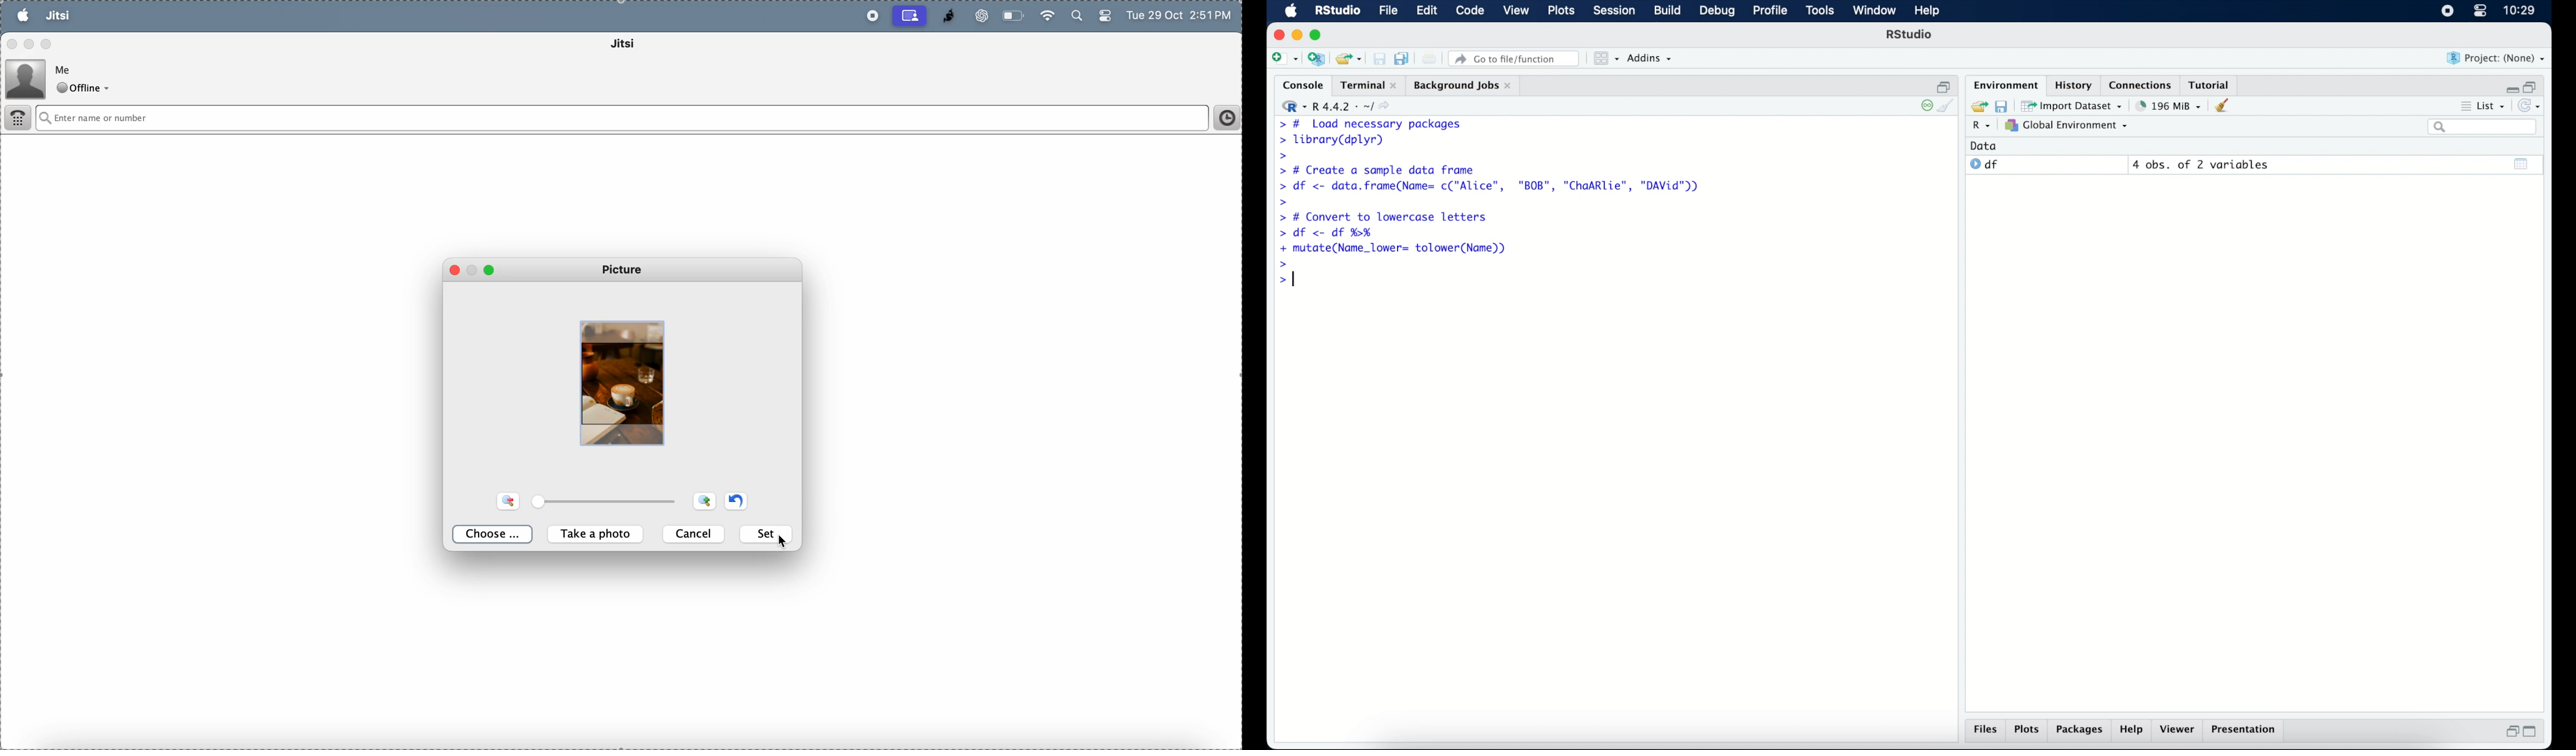 Image resolution: width=2576 pixels, height=756 pixels. Describe the element at coordinates (489, 270) in the screenshot. I see `maximize` at that location.